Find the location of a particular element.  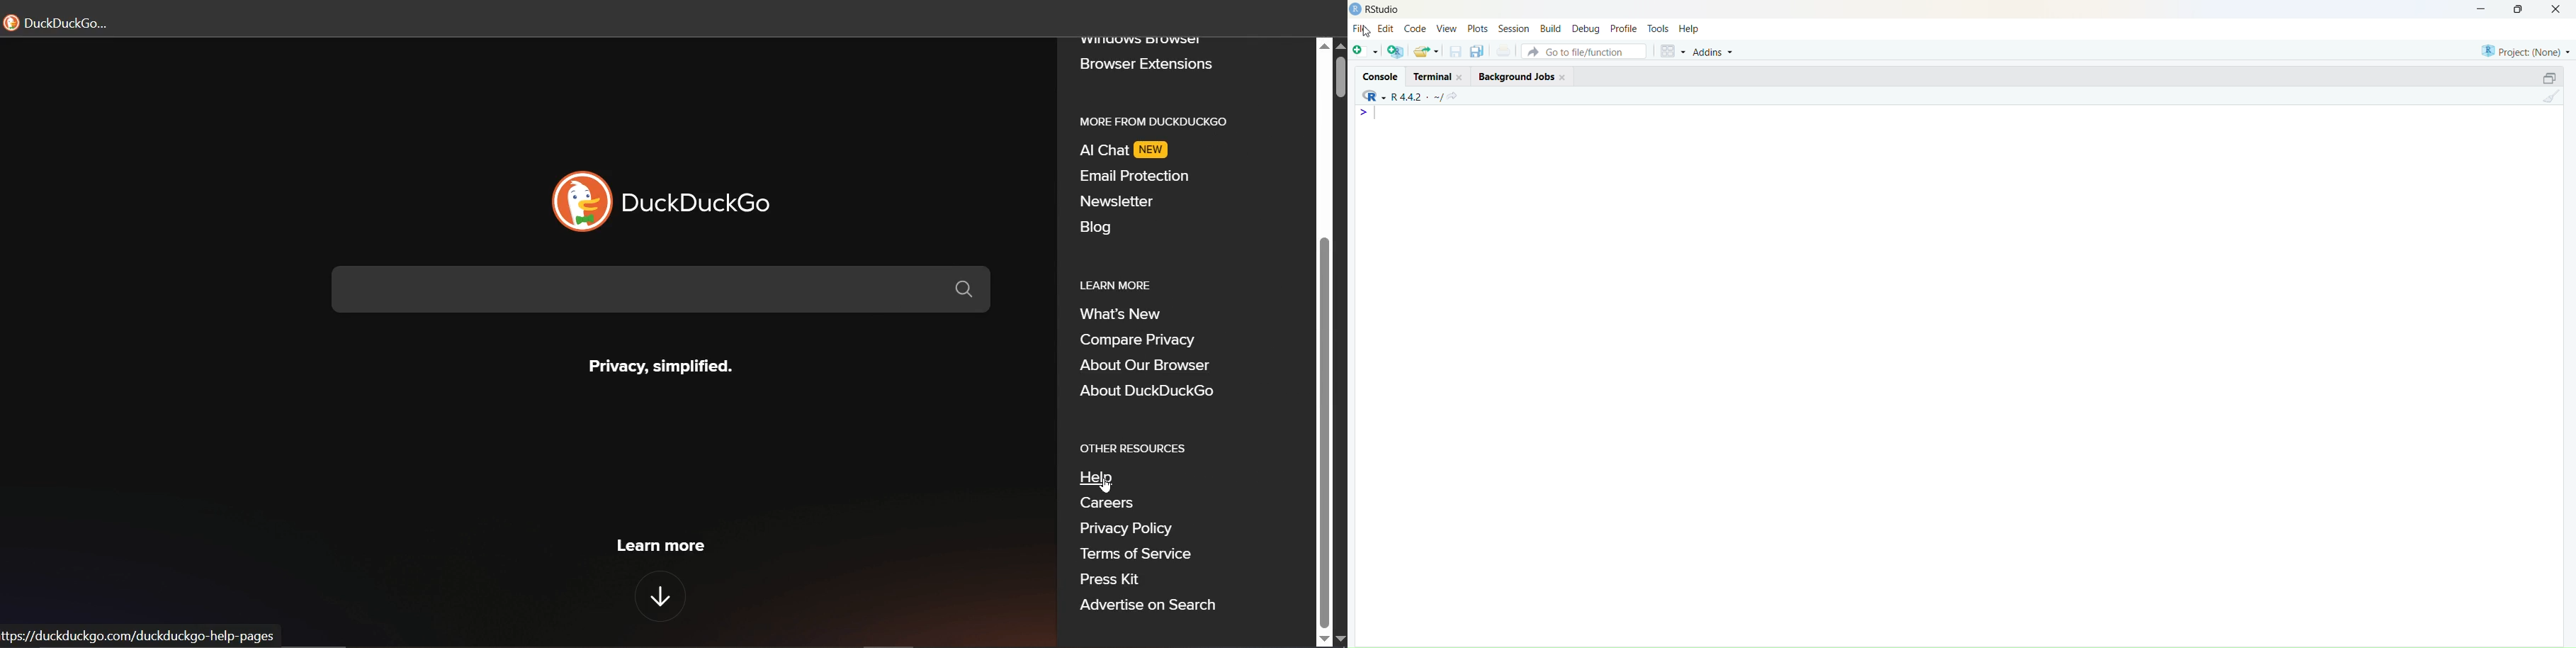

Console is located at coordinates (1376, 76).